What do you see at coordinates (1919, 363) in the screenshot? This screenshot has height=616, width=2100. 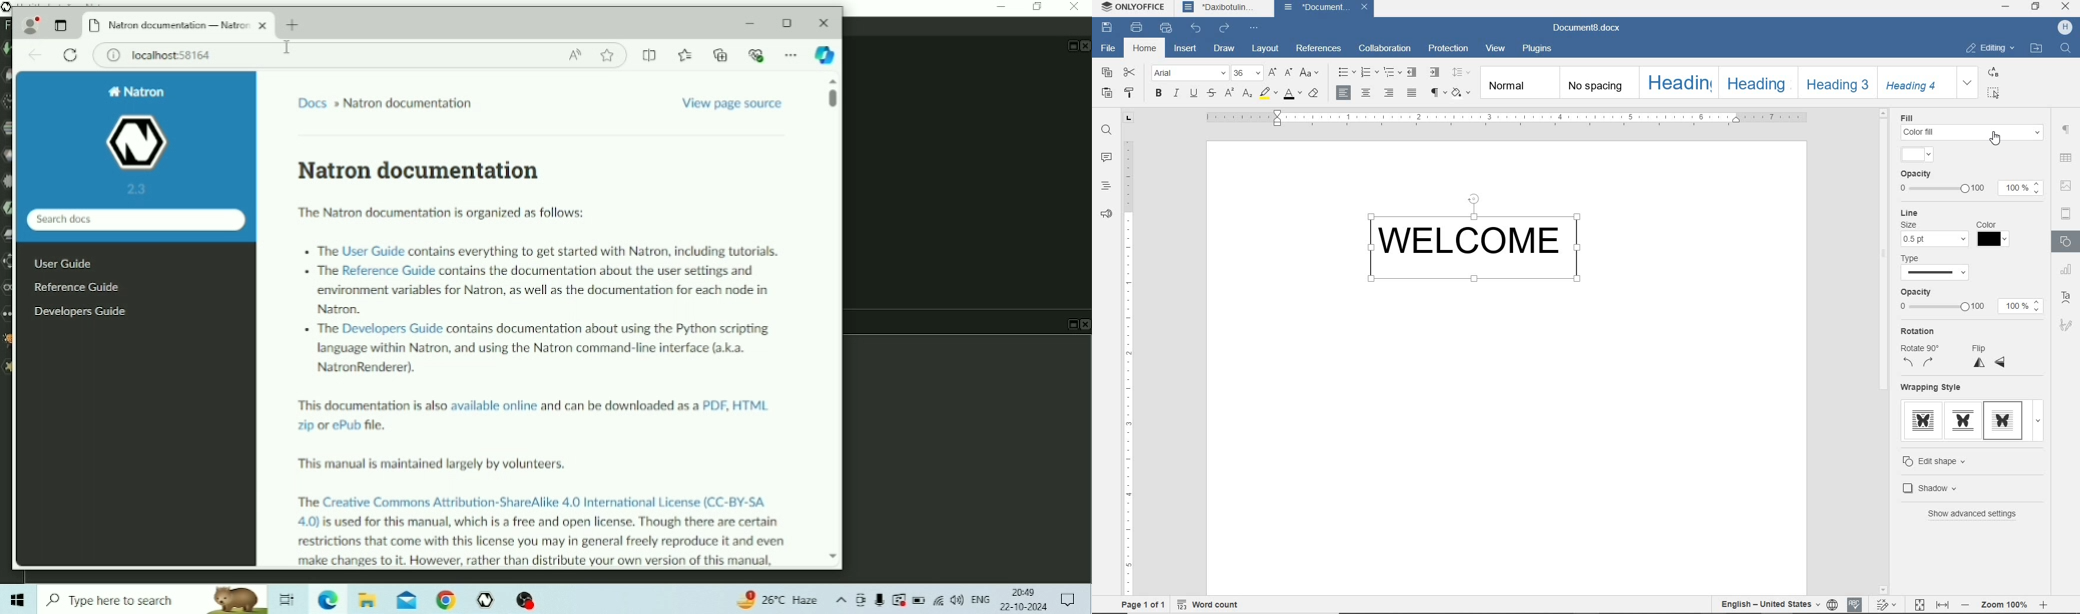 I see `rotation anti-clockwise and clockwise` at bounding box center [1919, 363].